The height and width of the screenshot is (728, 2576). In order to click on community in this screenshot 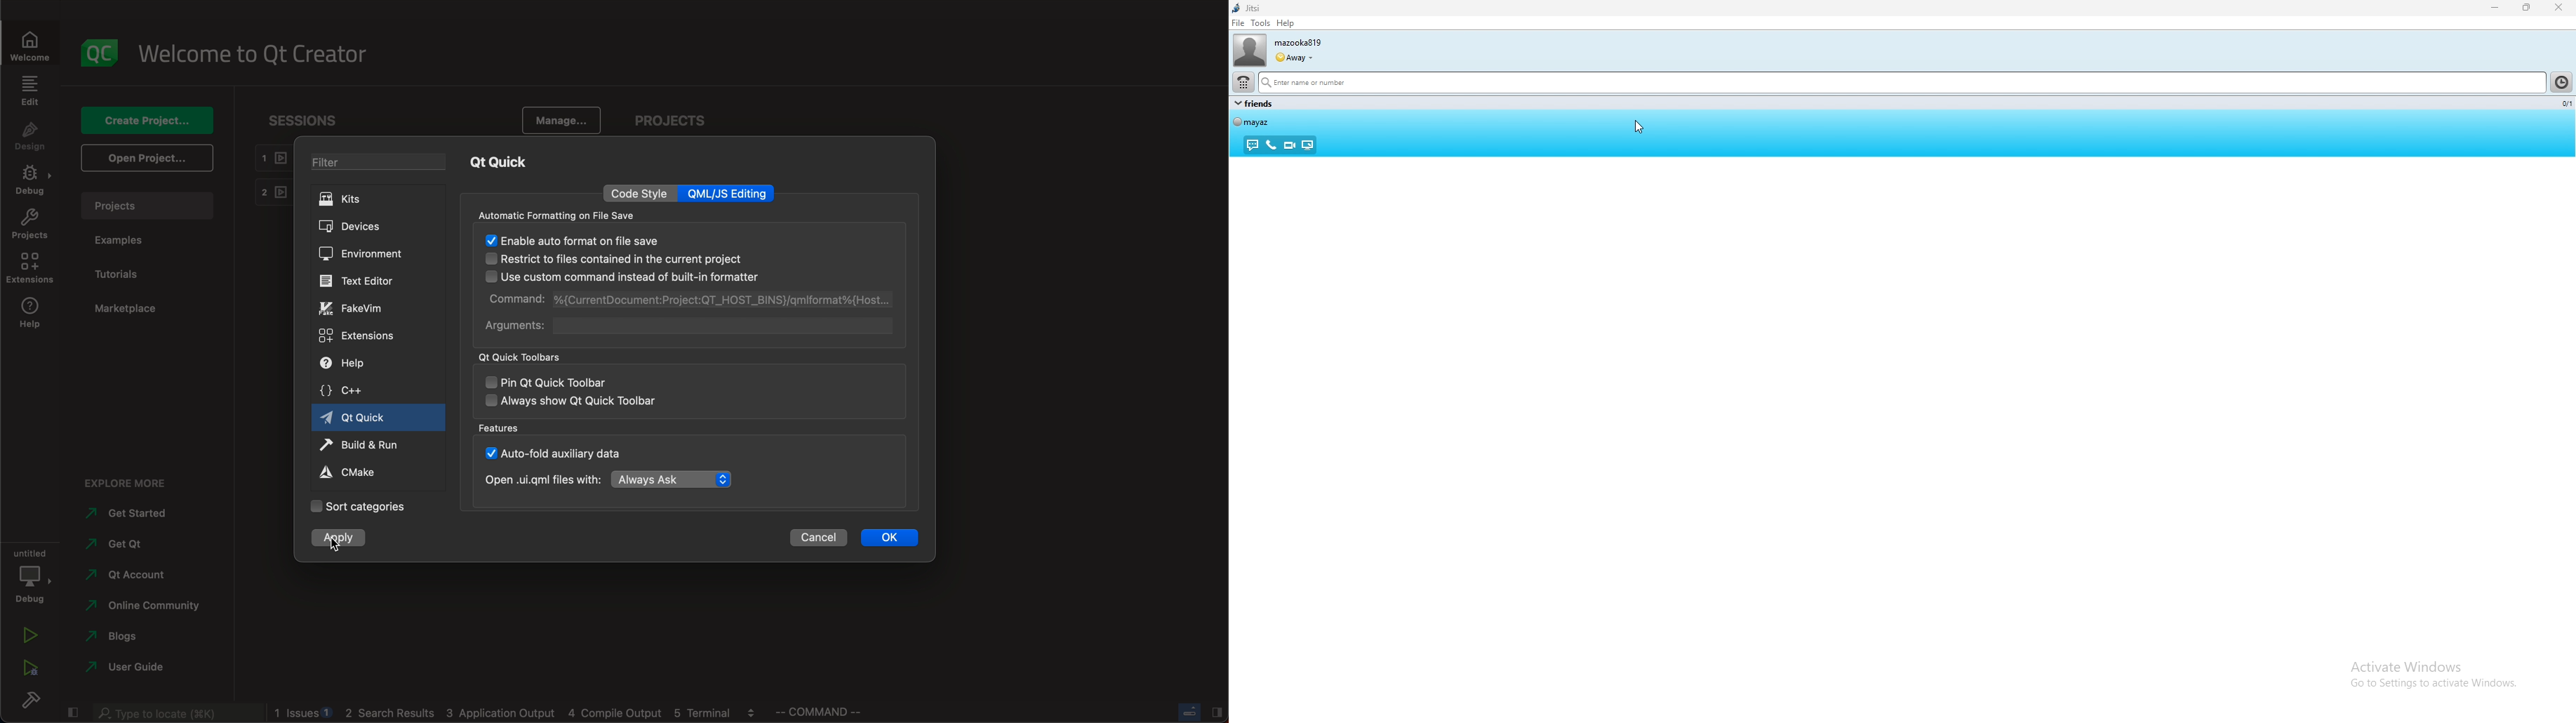, I will do `click(152, 606)`.